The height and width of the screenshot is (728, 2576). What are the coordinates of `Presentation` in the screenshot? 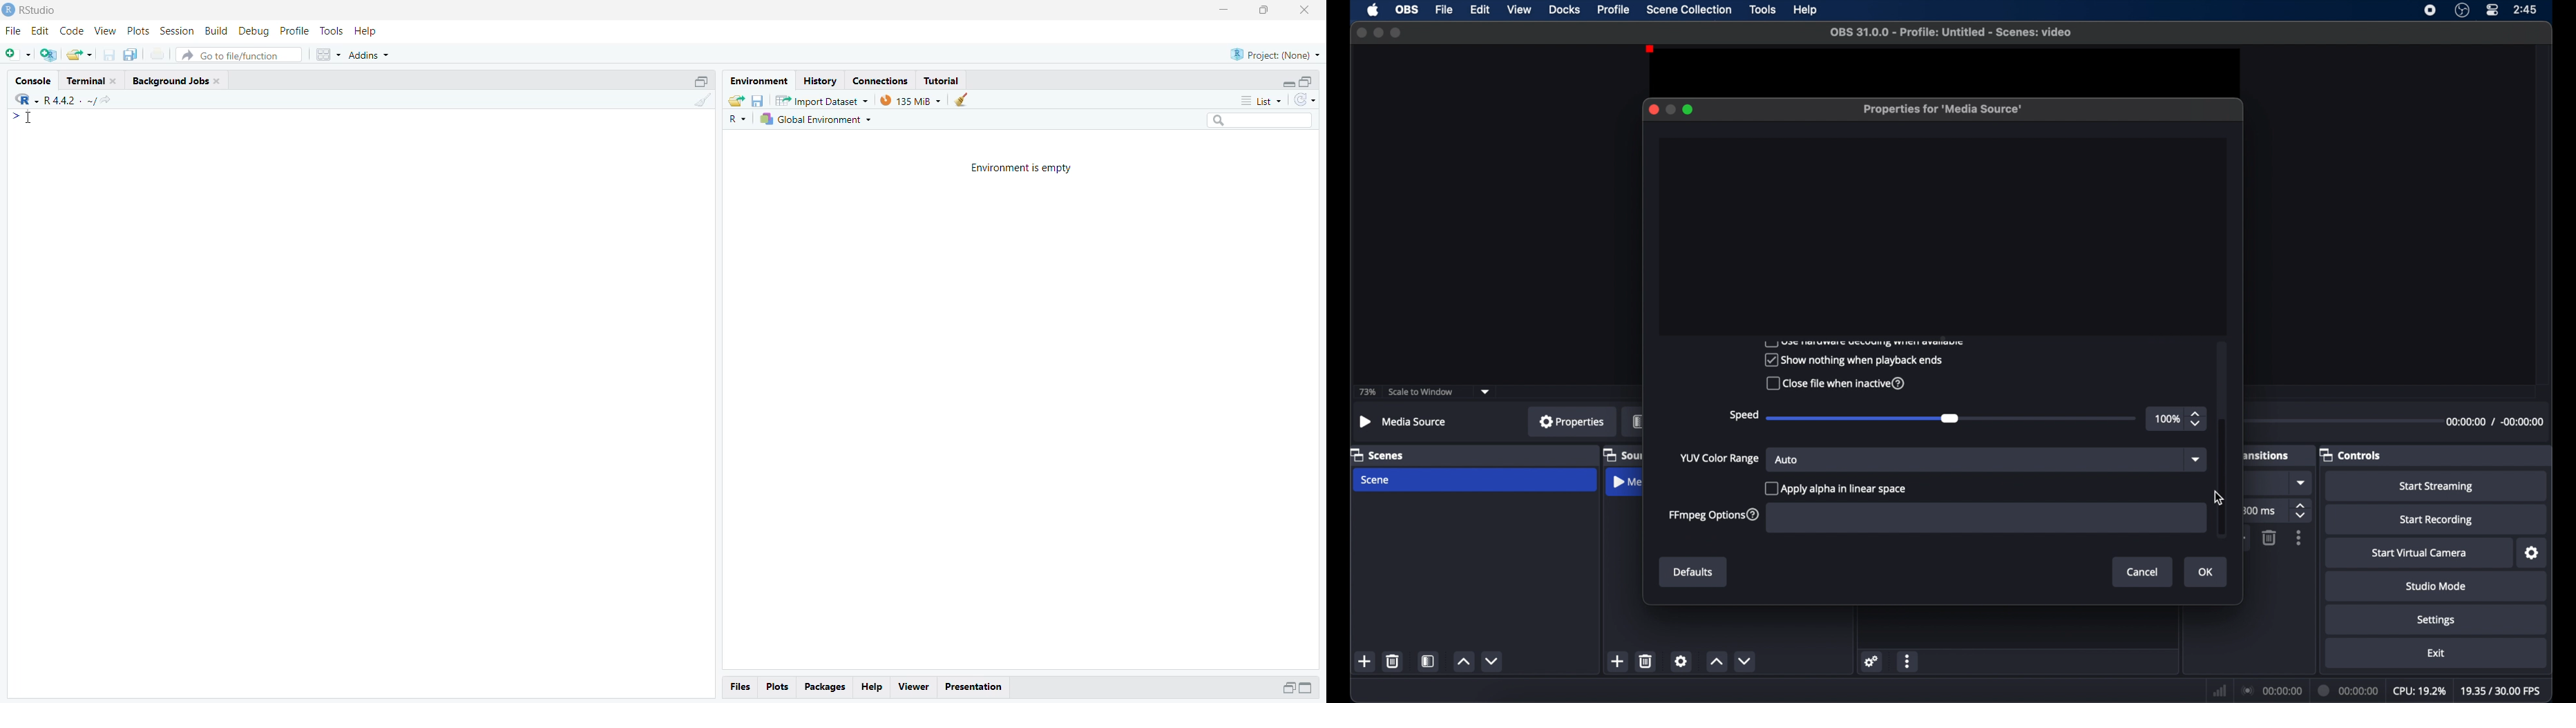 It's located at (977, 686).